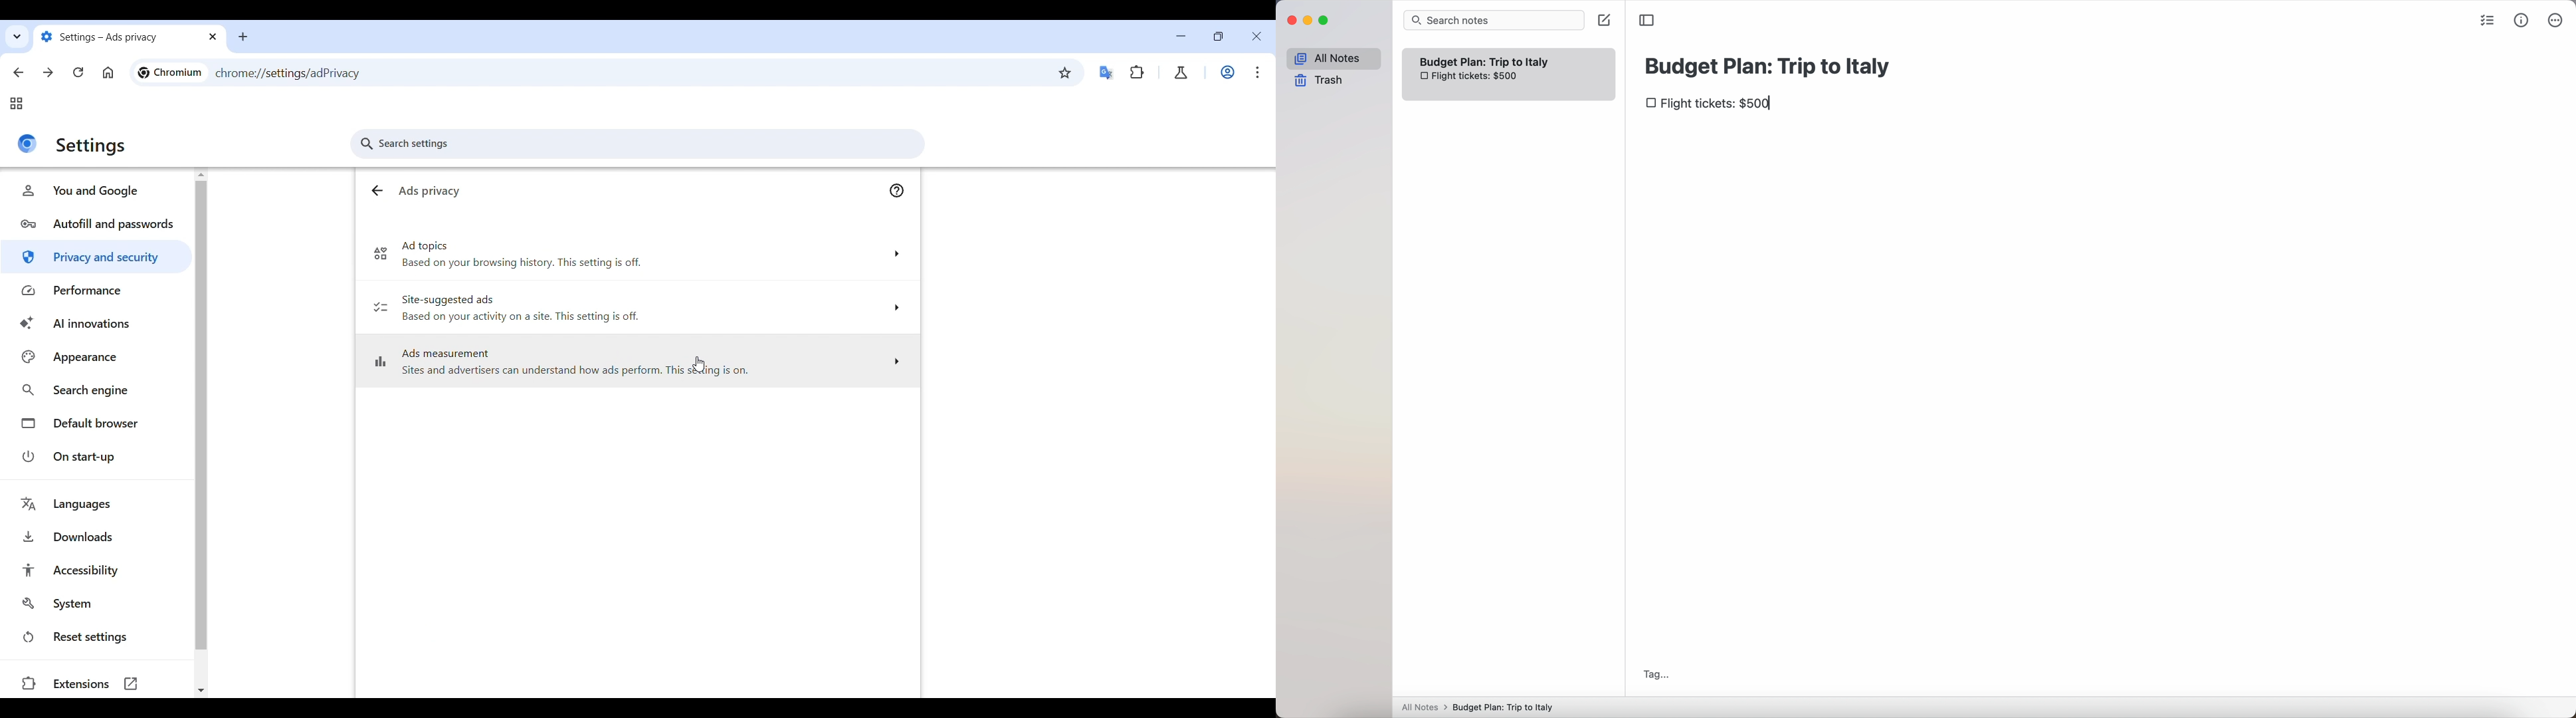  Describe the element at coordinates (636, 365) in the screenshot. I see `Ad measurement Sites and advertisers can understand how ads perform. This setting is off.` at that location.